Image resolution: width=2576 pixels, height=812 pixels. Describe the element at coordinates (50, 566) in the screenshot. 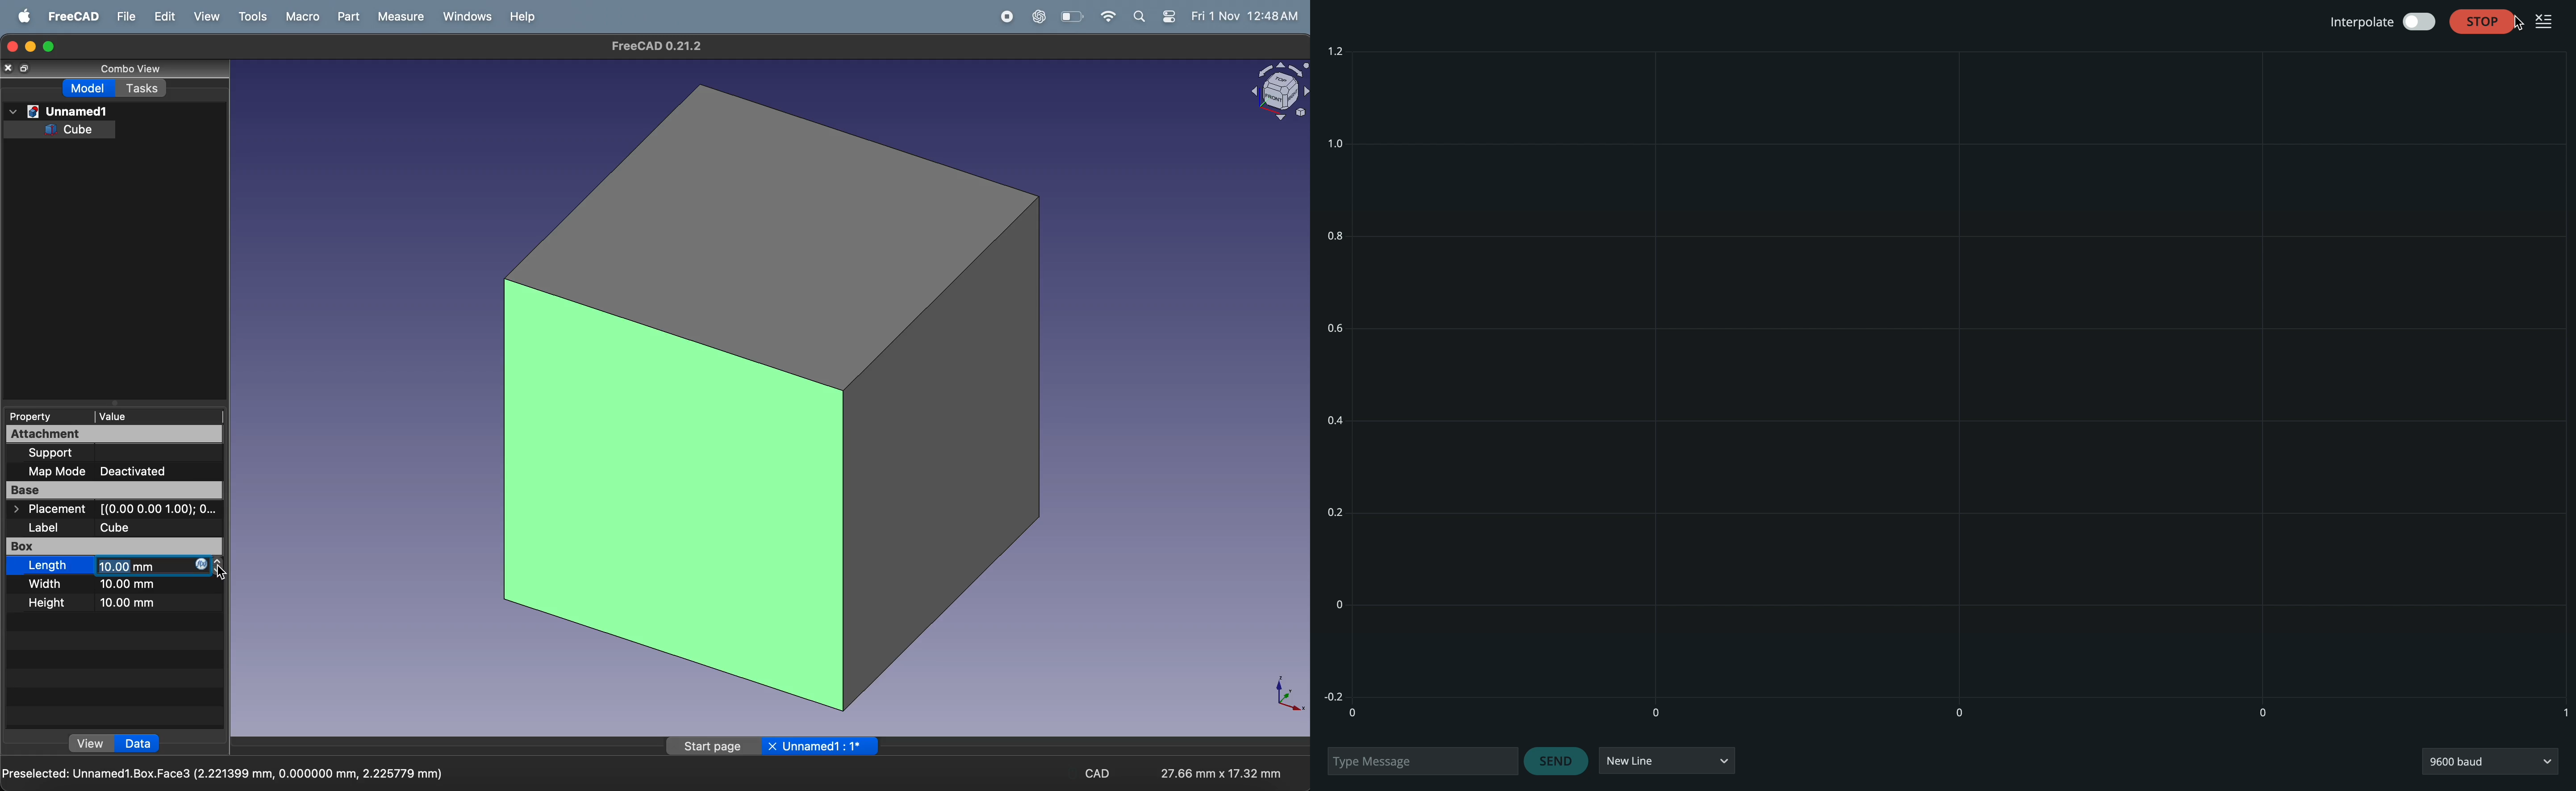

I see `lenghth` at that location.